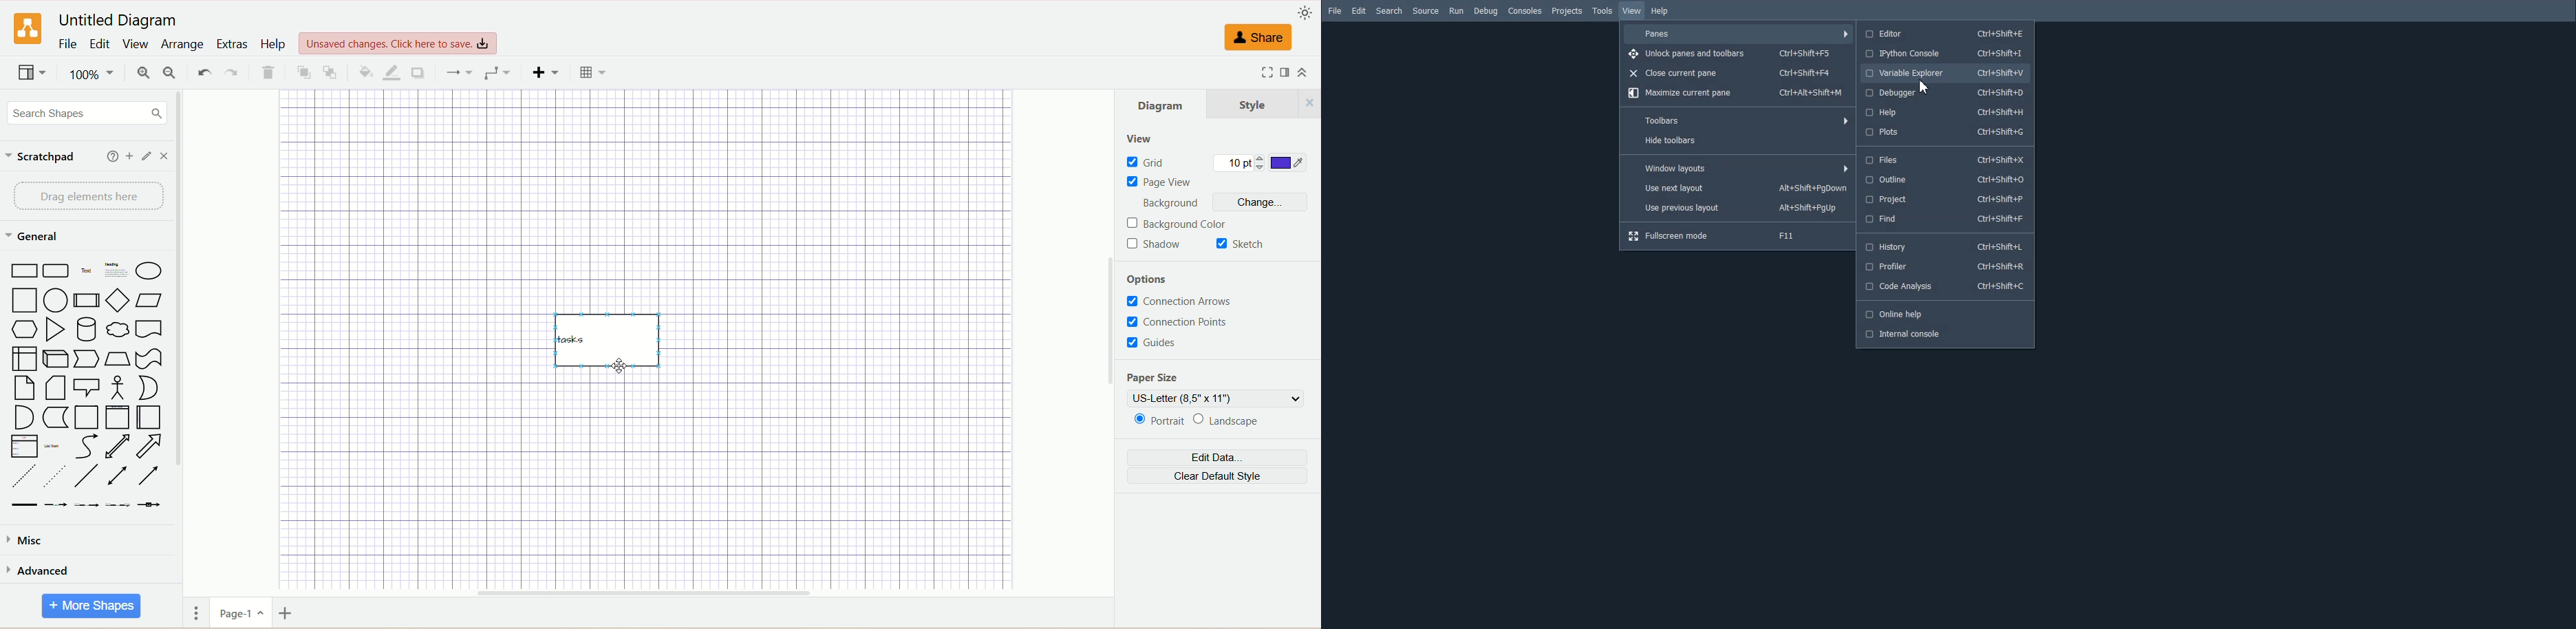 The width and height of the screenshot is (2576, 644). Describe the element at coordinates (1526, 10) in the screenshot. I see `Consoles` at that location.